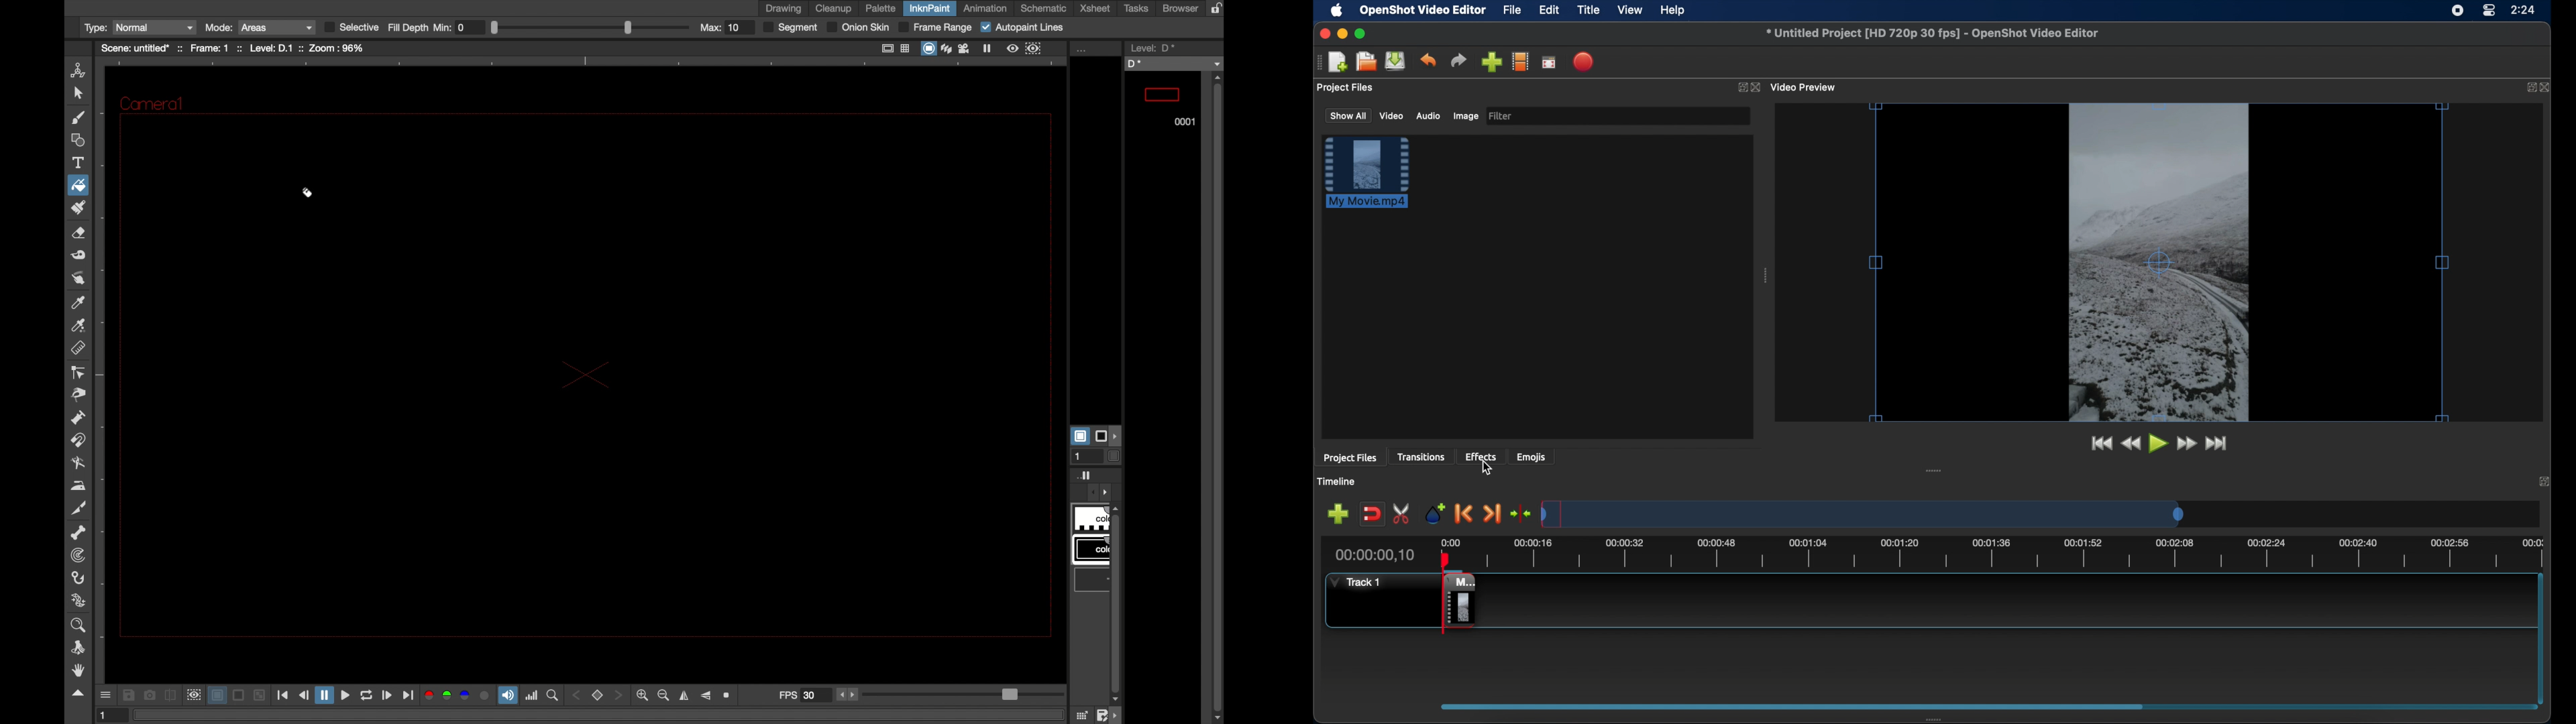 Image resolution: width=2576 pixels, height=728 pixels. I want to click on tape tool, so click(77, 255).